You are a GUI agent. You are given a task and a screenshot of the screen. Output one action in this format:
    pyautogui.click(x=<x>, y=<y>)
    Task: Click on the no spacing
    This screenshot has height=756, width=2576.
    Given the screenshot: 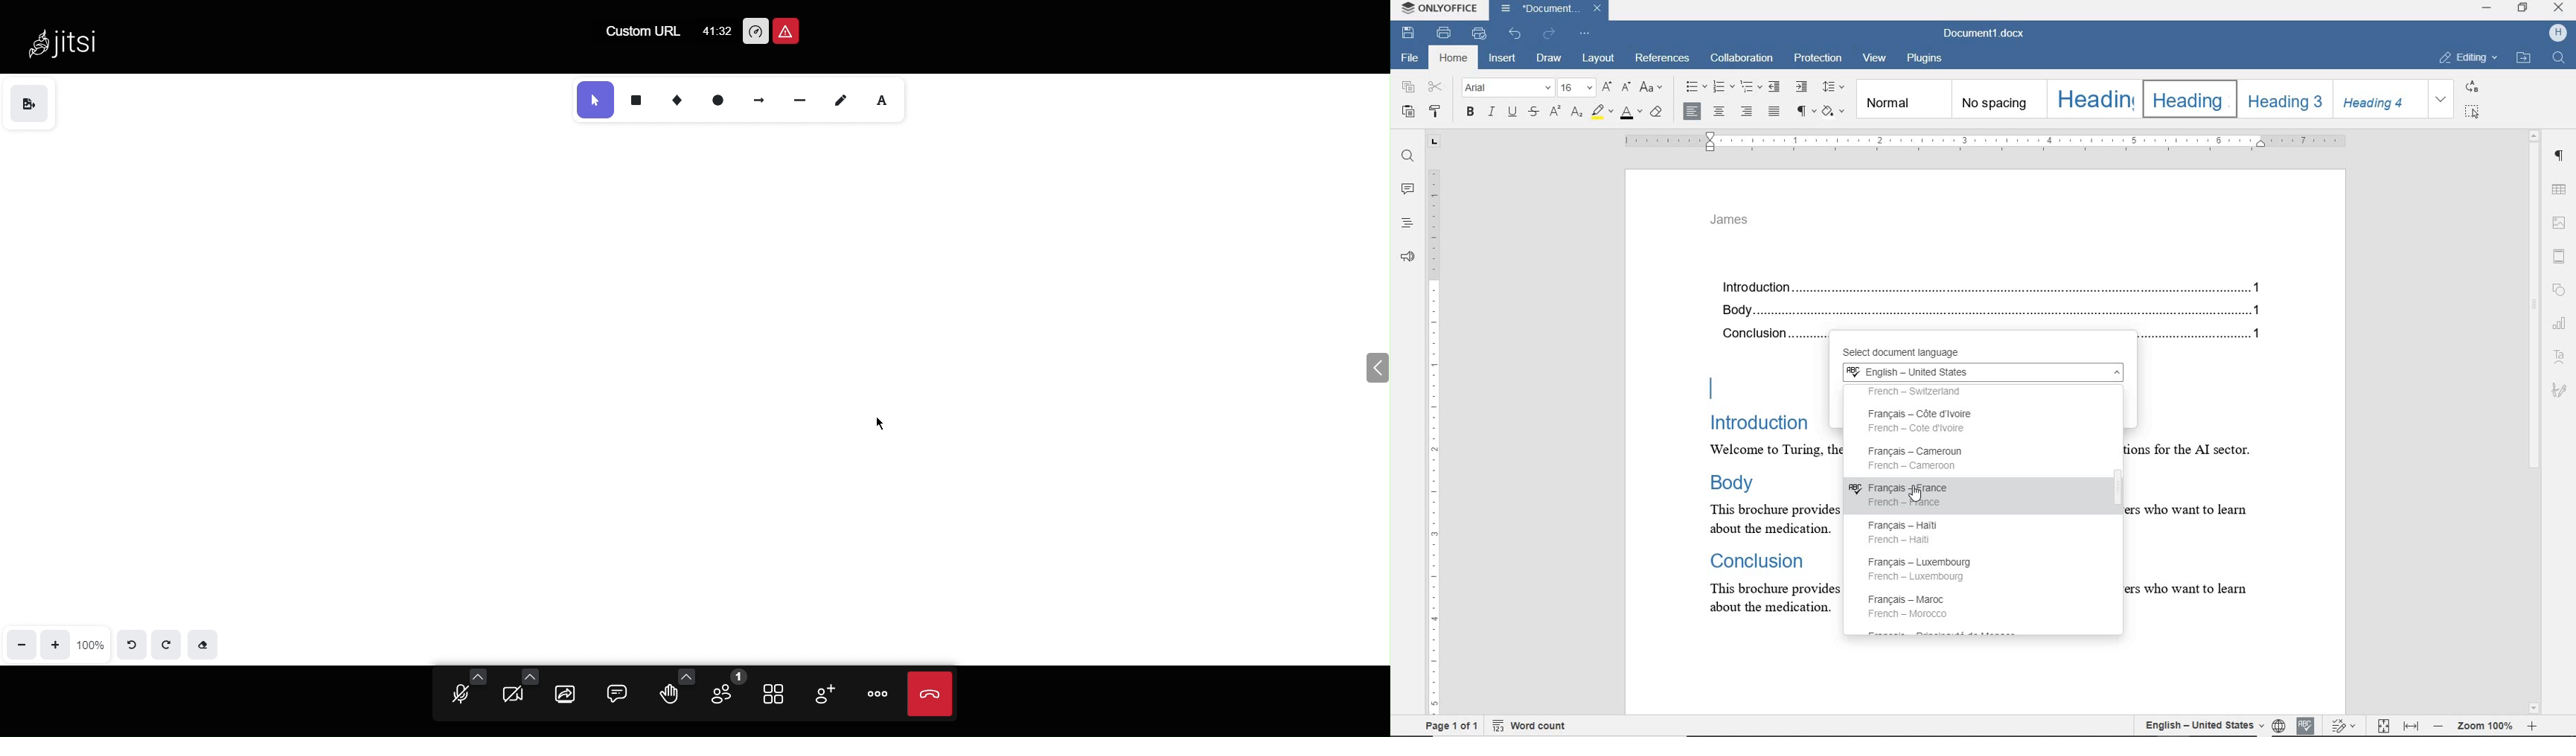 What is the action you would take?
    pyautogui.click(x=1997, y=100)
    